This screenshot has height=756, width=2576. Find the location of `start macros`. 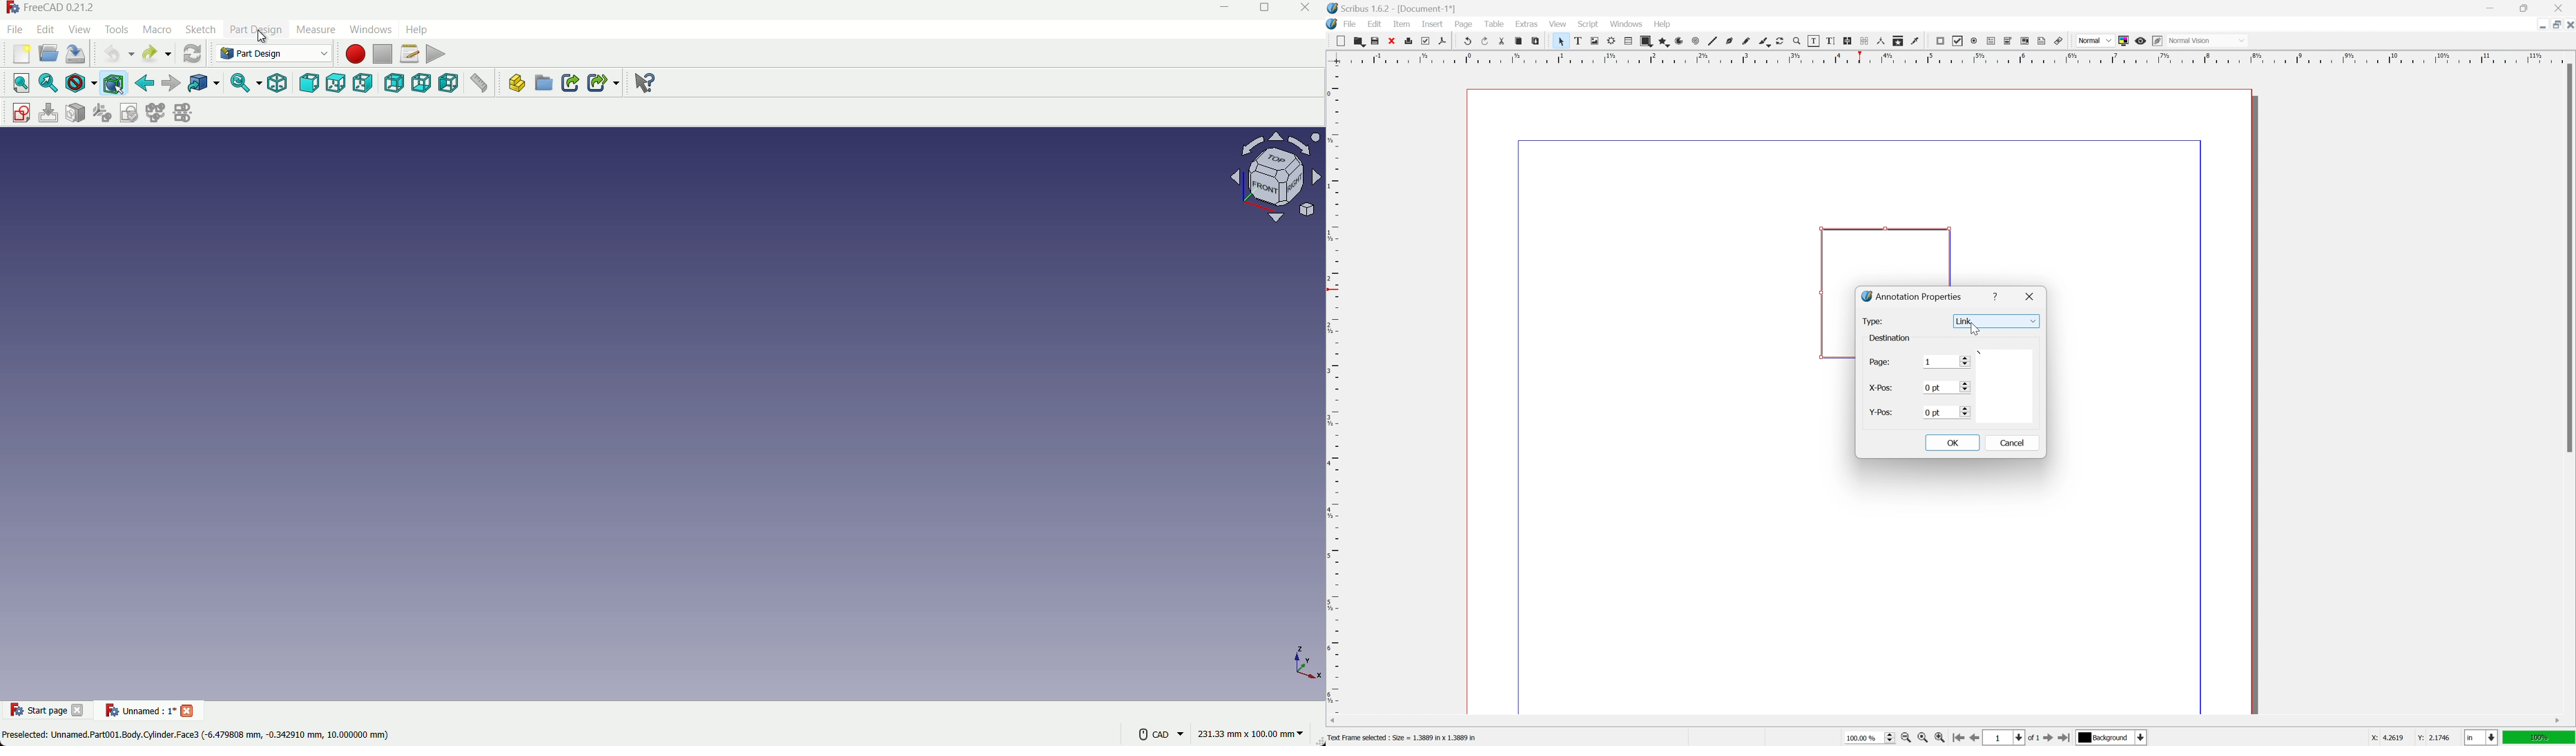

start macros is located at coordinates (356, 55).